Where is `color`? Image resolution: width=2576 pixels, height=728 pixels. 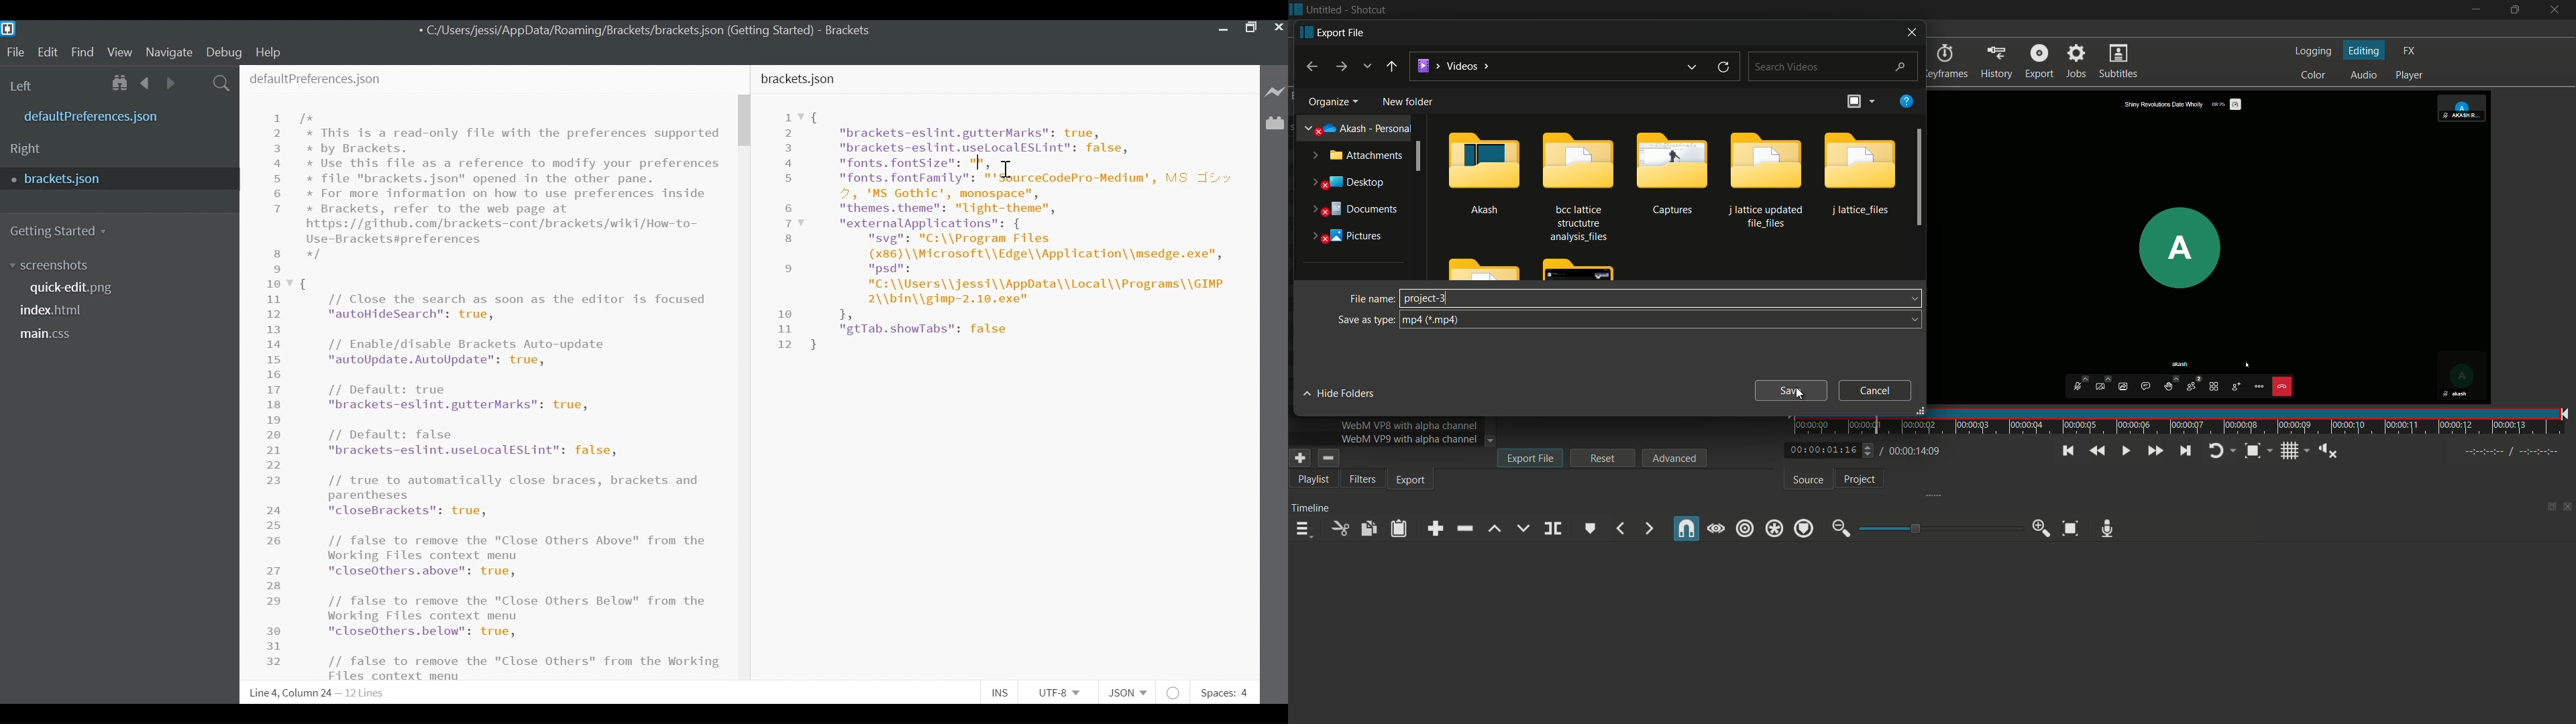 color is located at coordinates (2314, 76).